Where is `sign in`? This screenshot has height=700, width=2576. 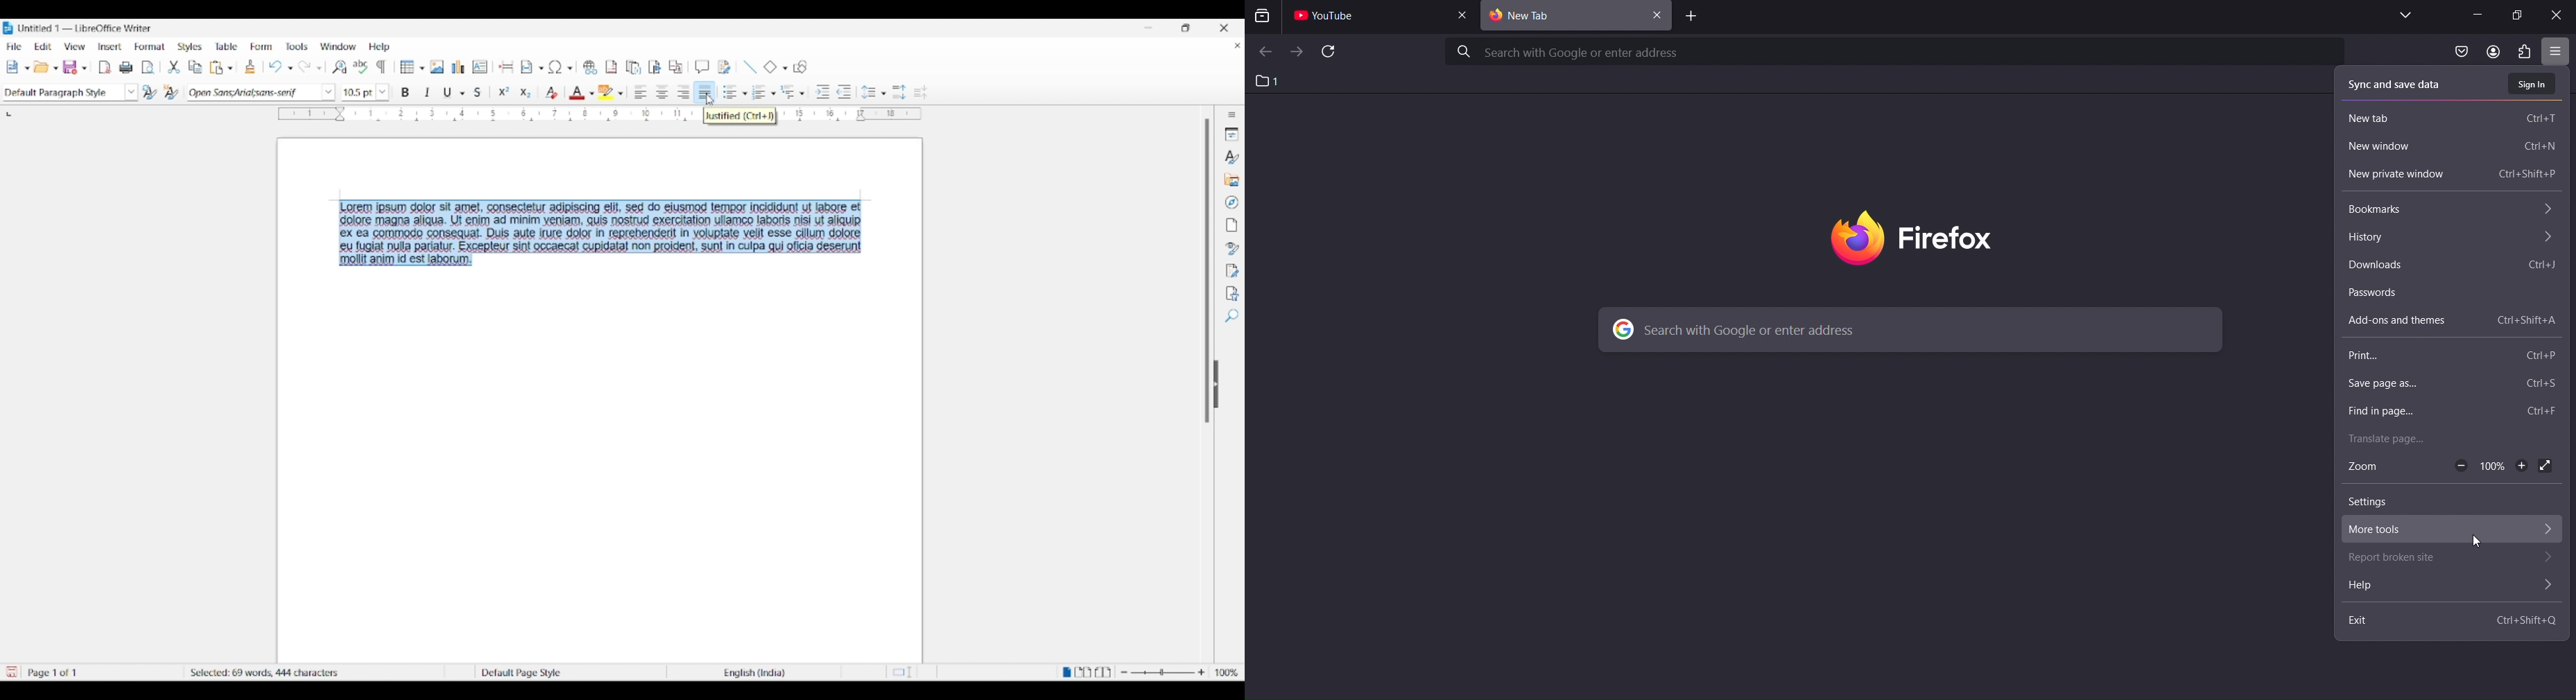
sign in is located at coordinates (2533, 83).